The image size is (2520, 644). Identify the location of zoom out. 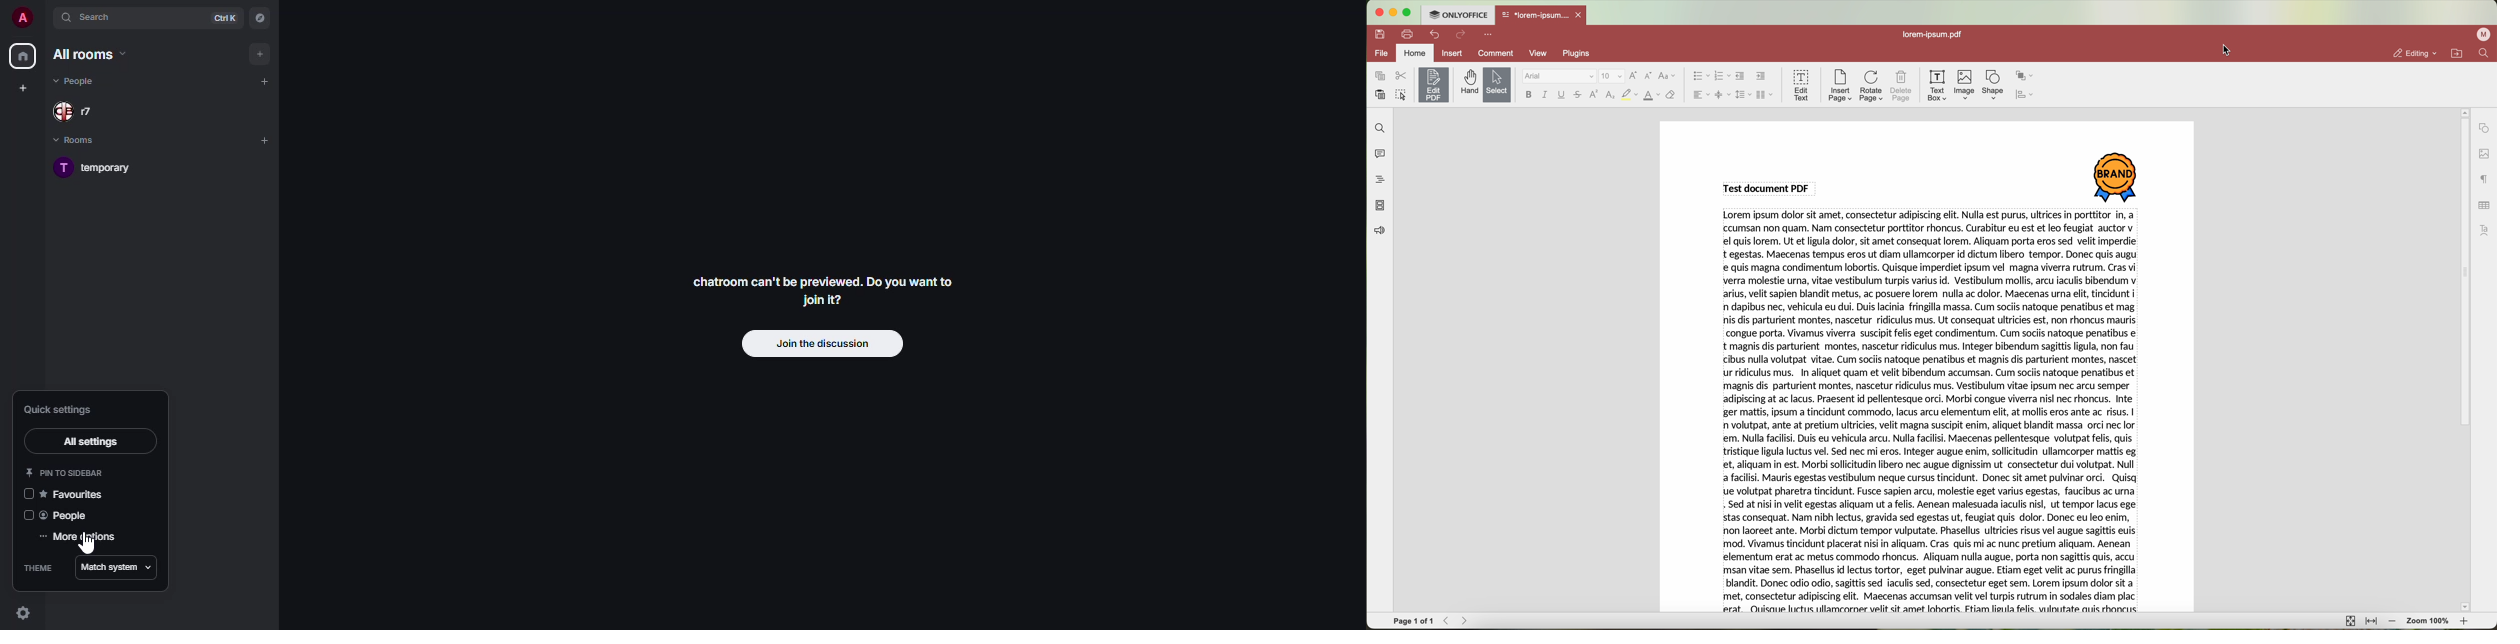
(2393, 621).